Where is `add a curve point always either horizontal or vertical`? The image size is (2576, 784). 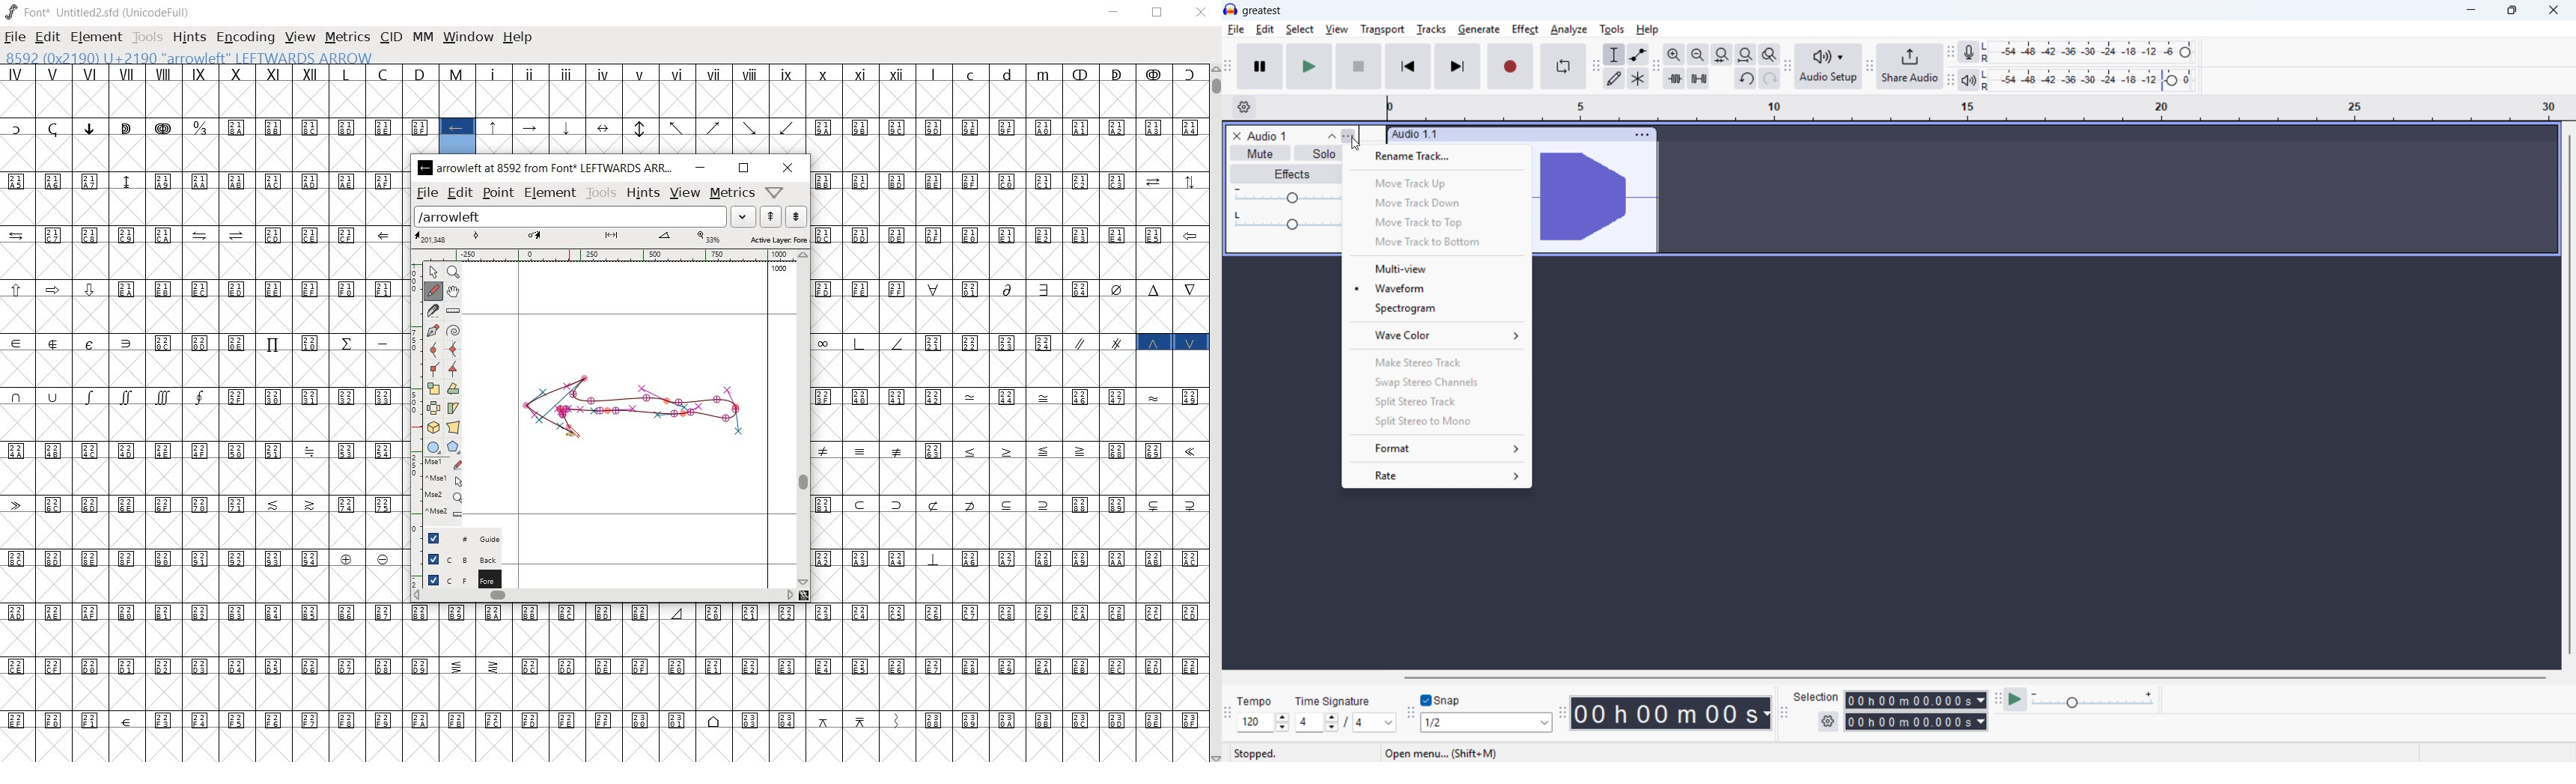 add a curve point always either horizontal or vertical is located at coordinates (454, 348).